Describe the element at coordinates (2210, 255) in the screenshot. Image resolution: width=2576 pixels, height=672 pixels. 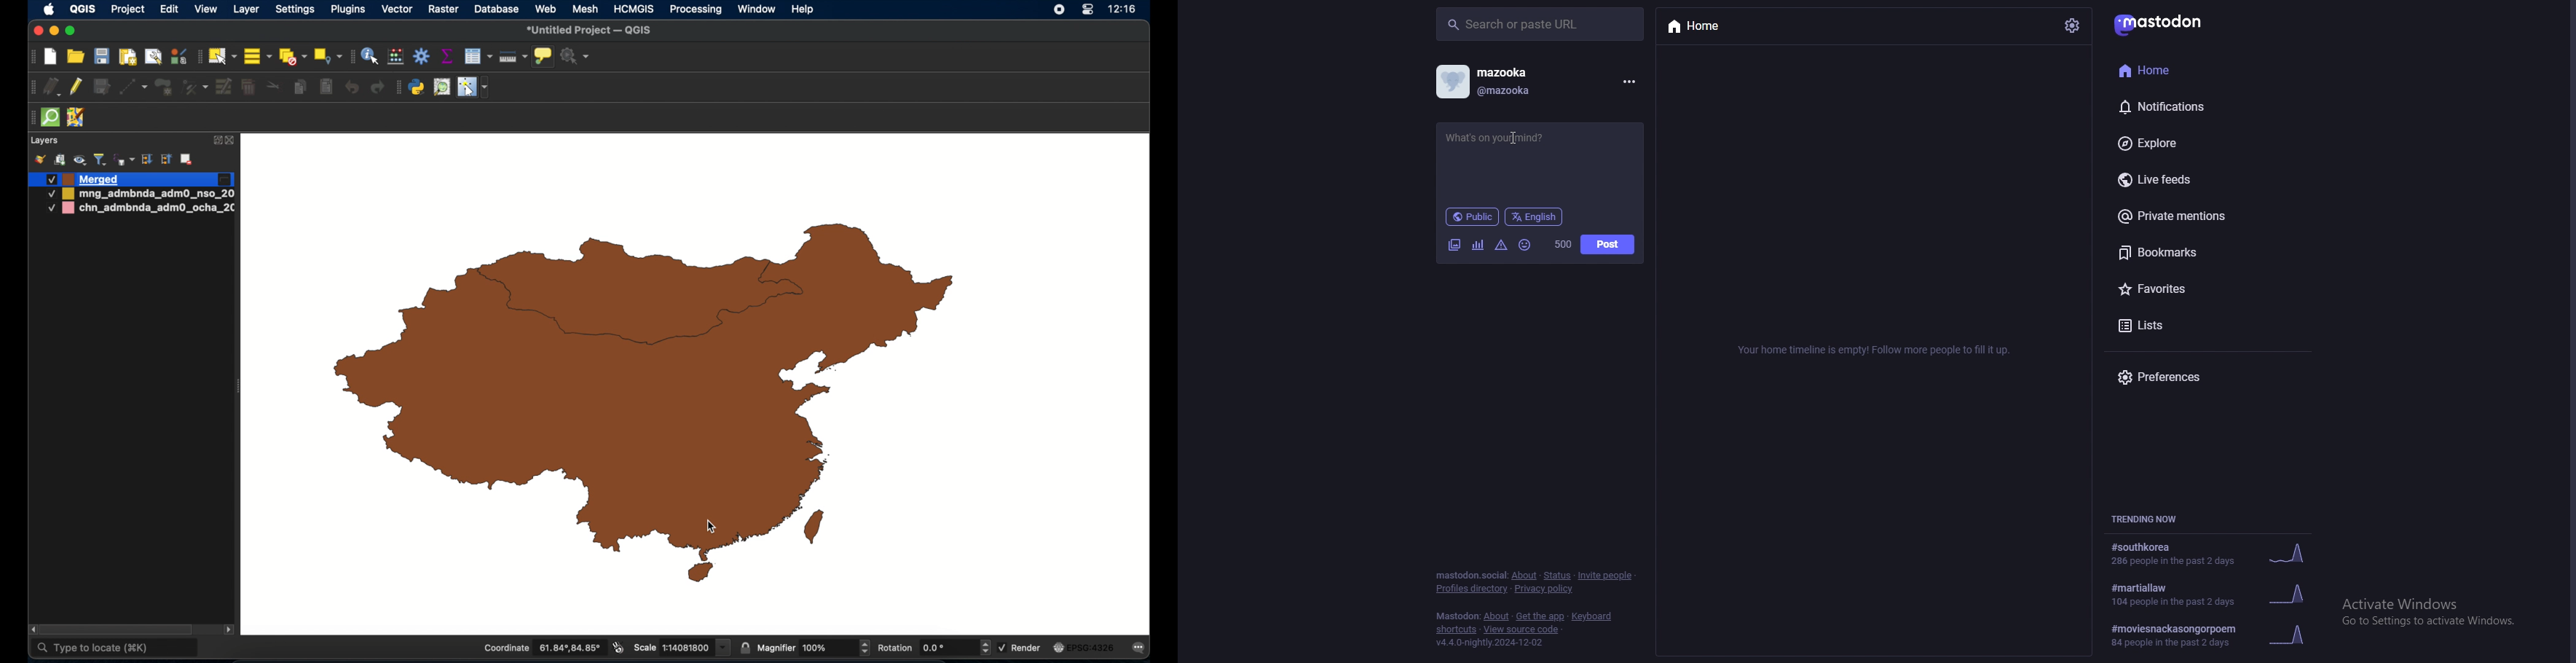
I see `bookmarks` at that location.